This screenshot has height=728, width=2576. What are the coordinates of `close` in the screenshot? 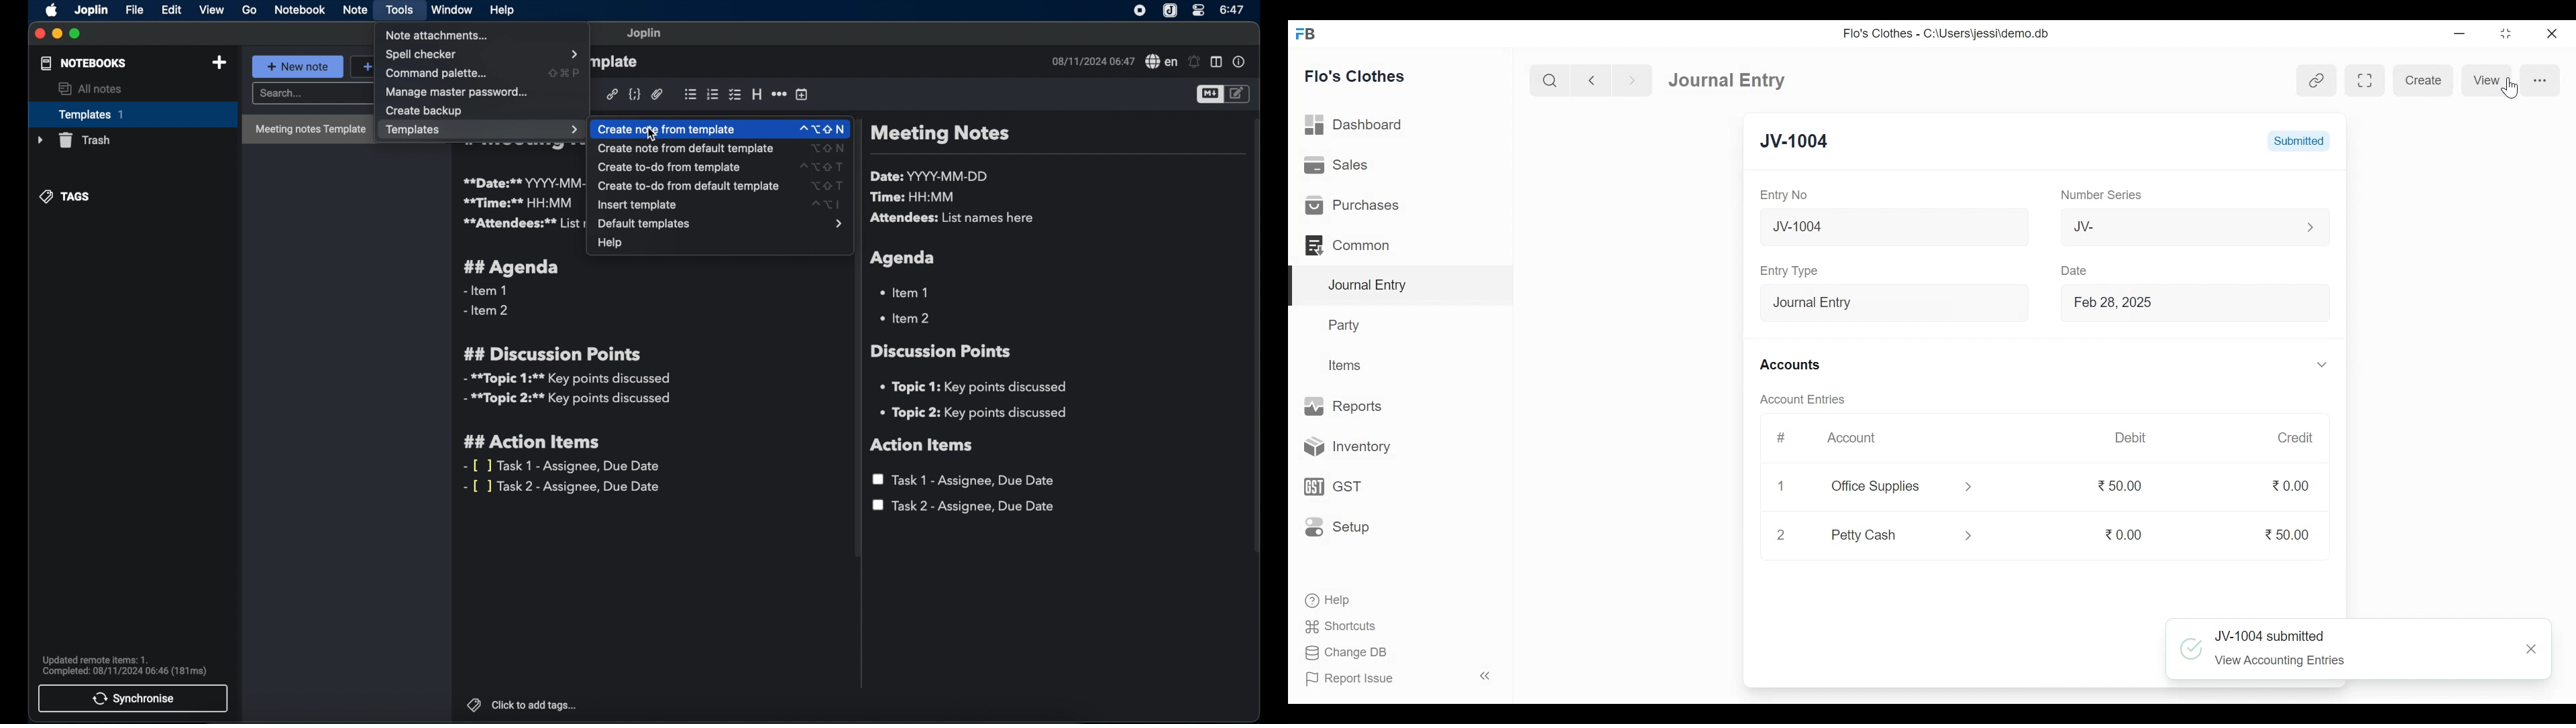 It's located at (40, 35).